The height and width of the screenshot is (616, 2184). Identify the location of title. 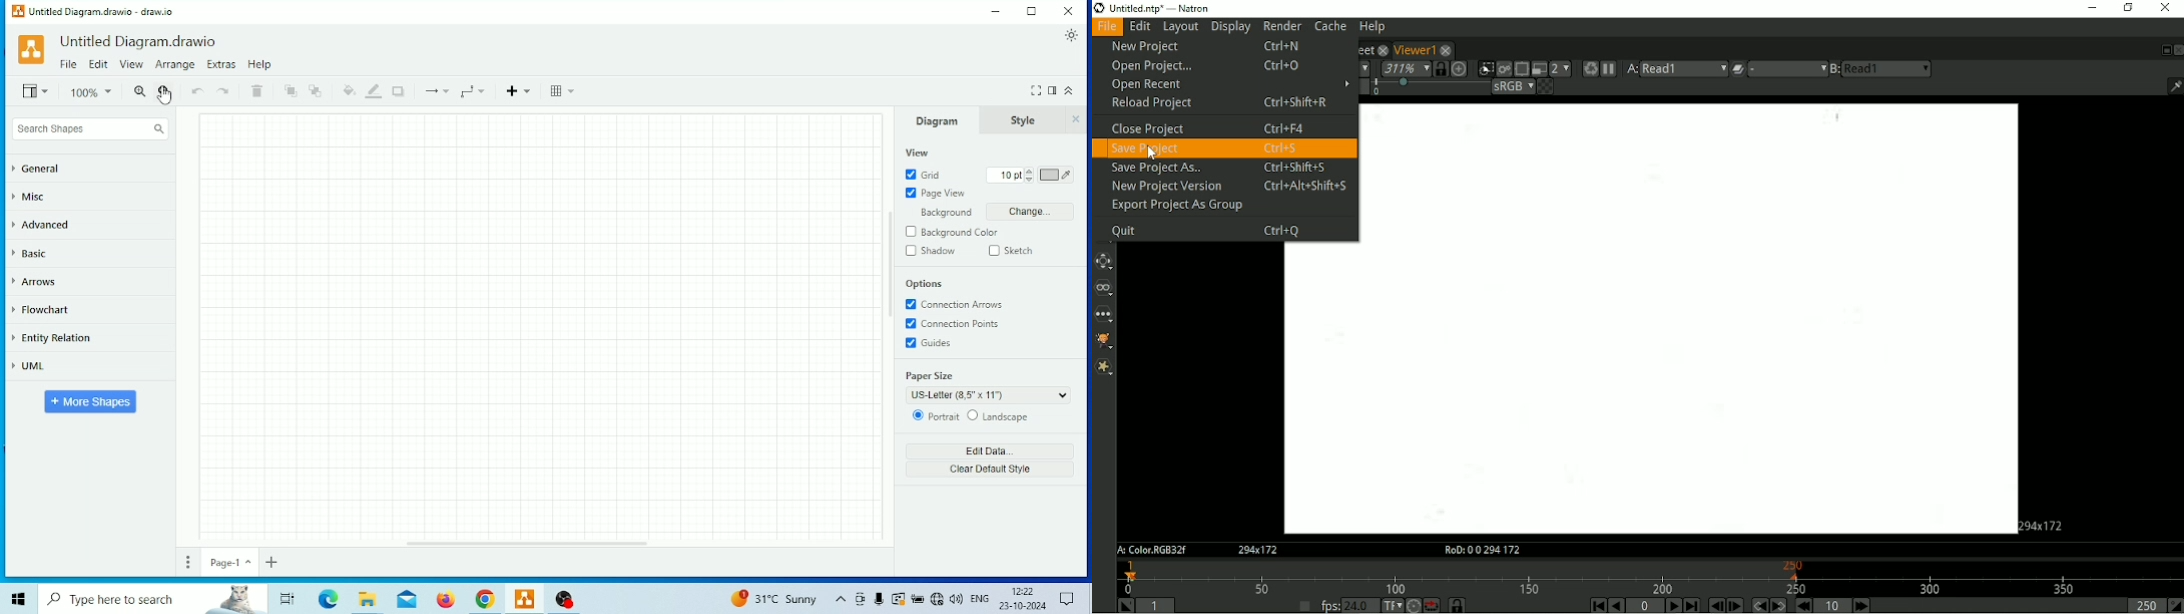
(1160, 8).